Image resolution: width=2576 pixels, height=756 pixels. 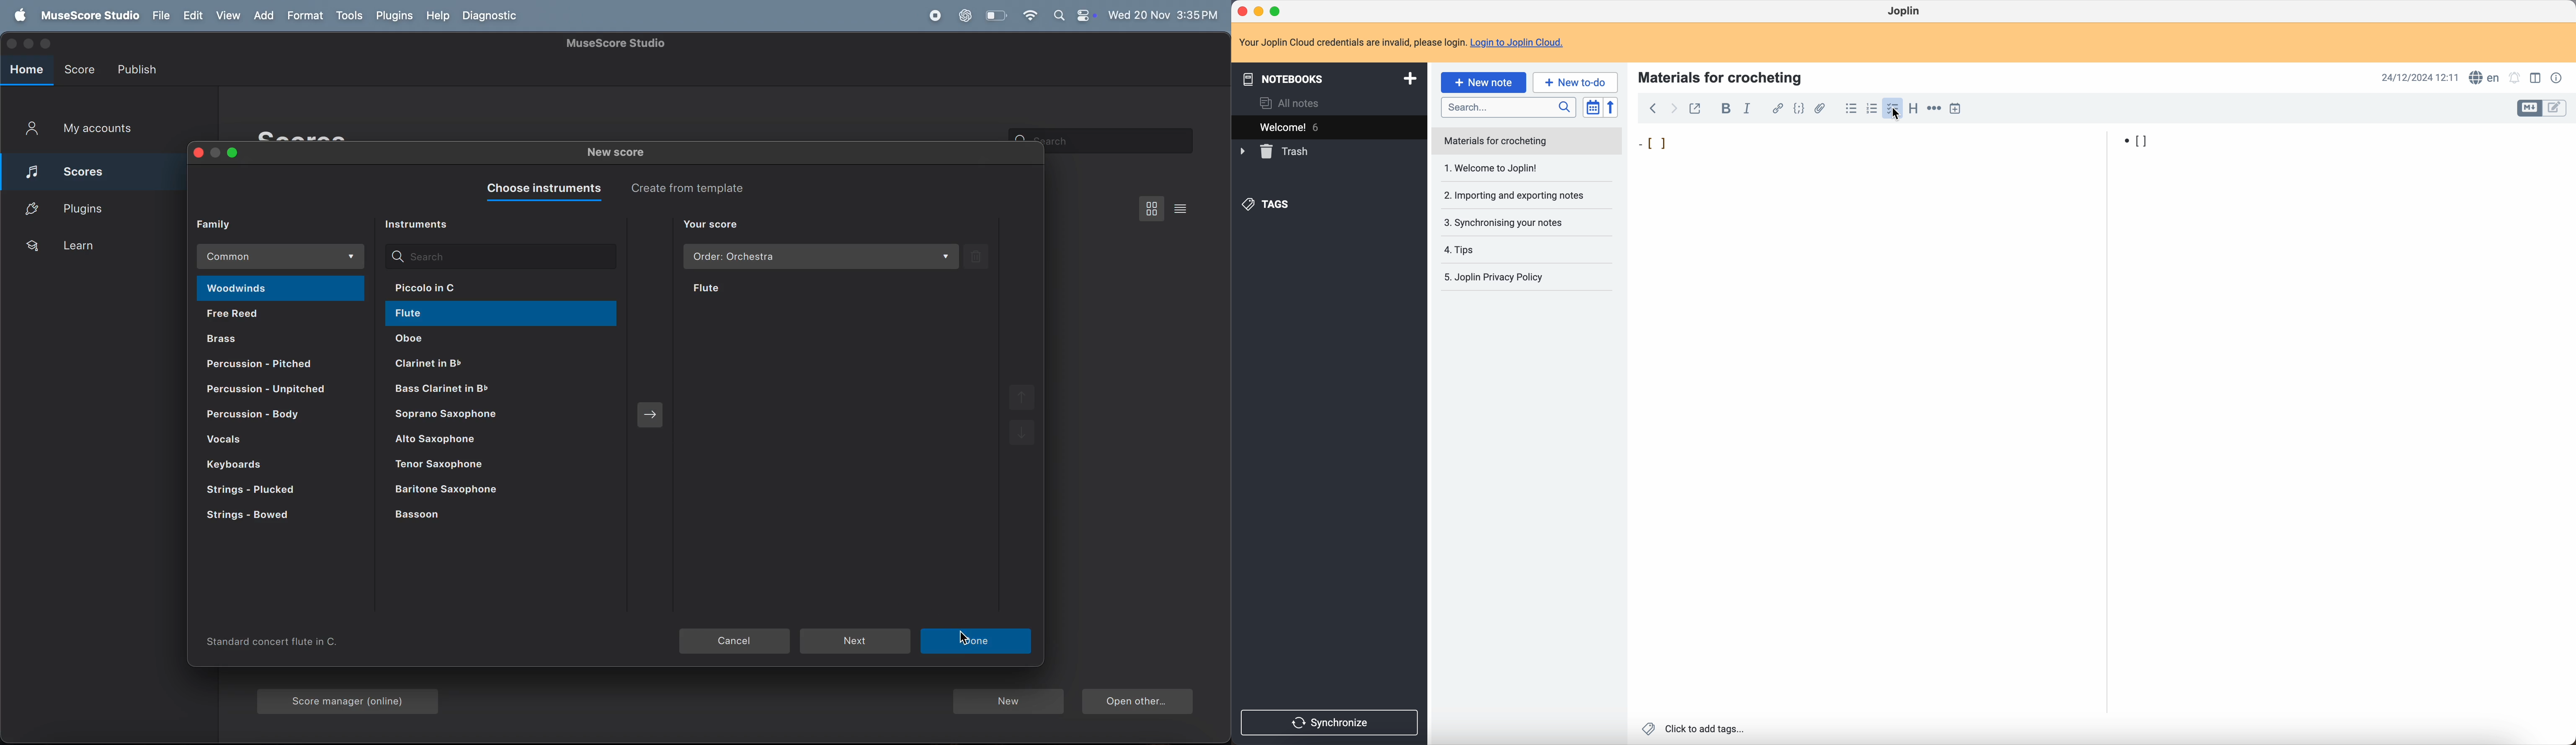 I want to click on click to add tags, so click(x=1695, y=730).